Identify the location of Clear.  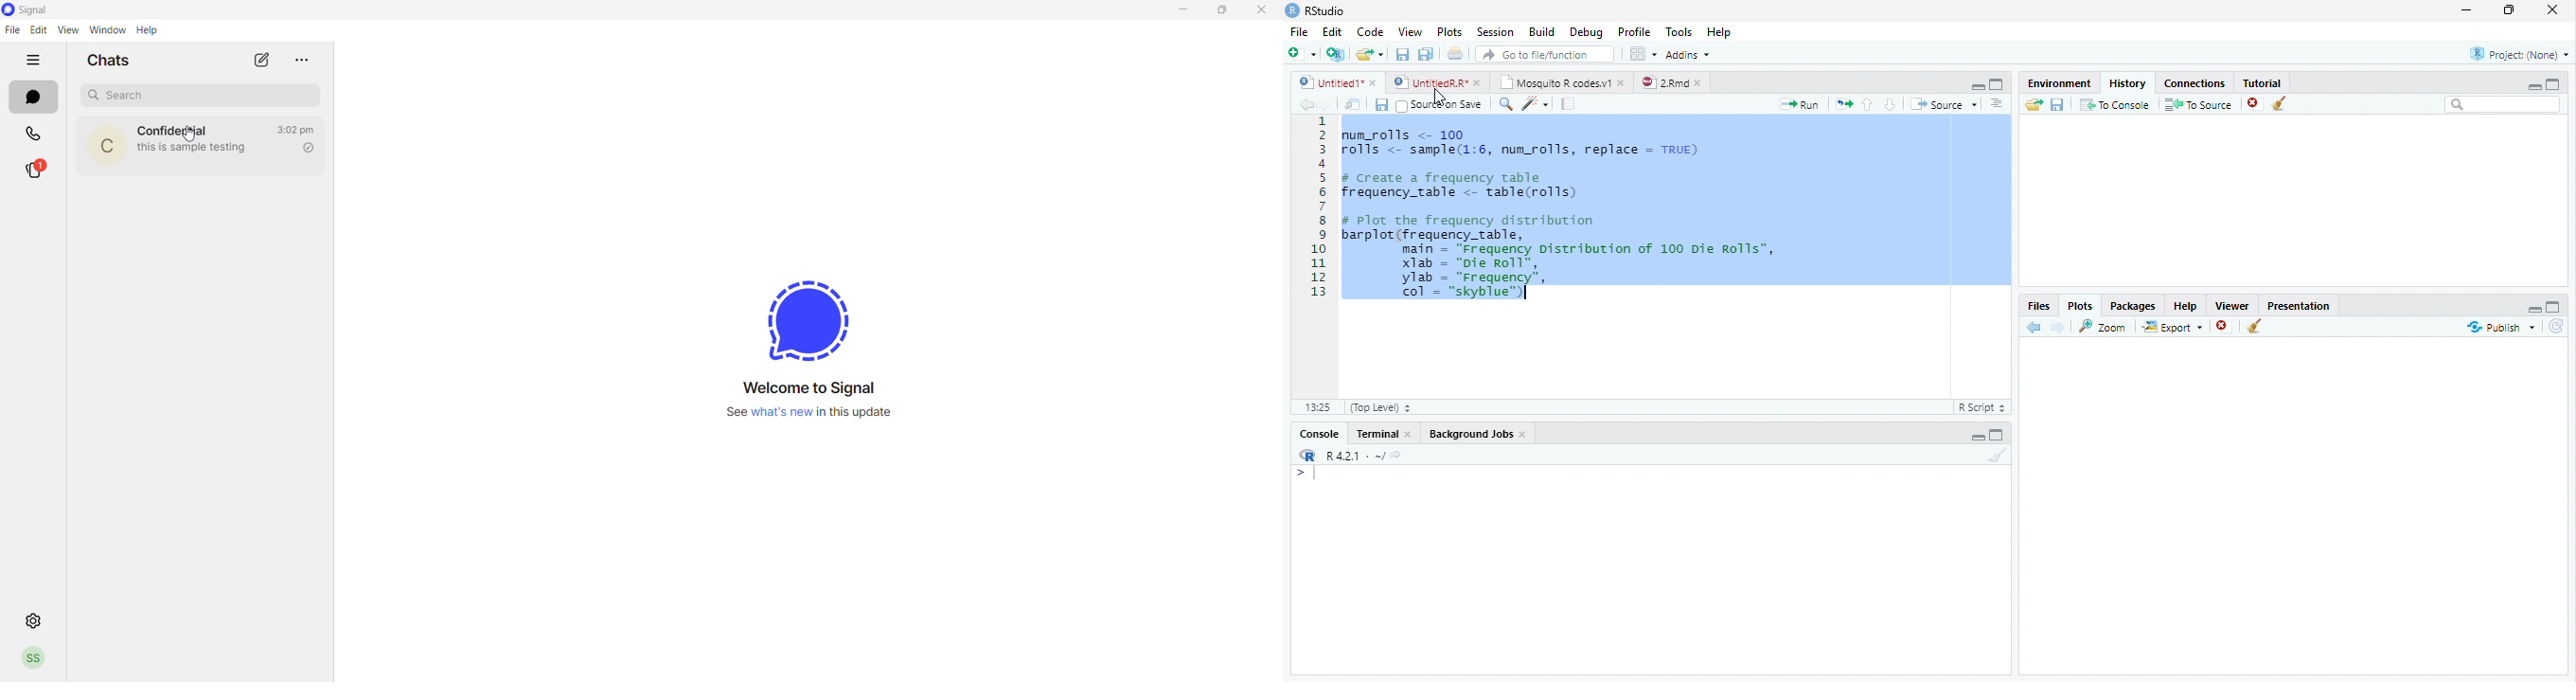
(1997, 455).